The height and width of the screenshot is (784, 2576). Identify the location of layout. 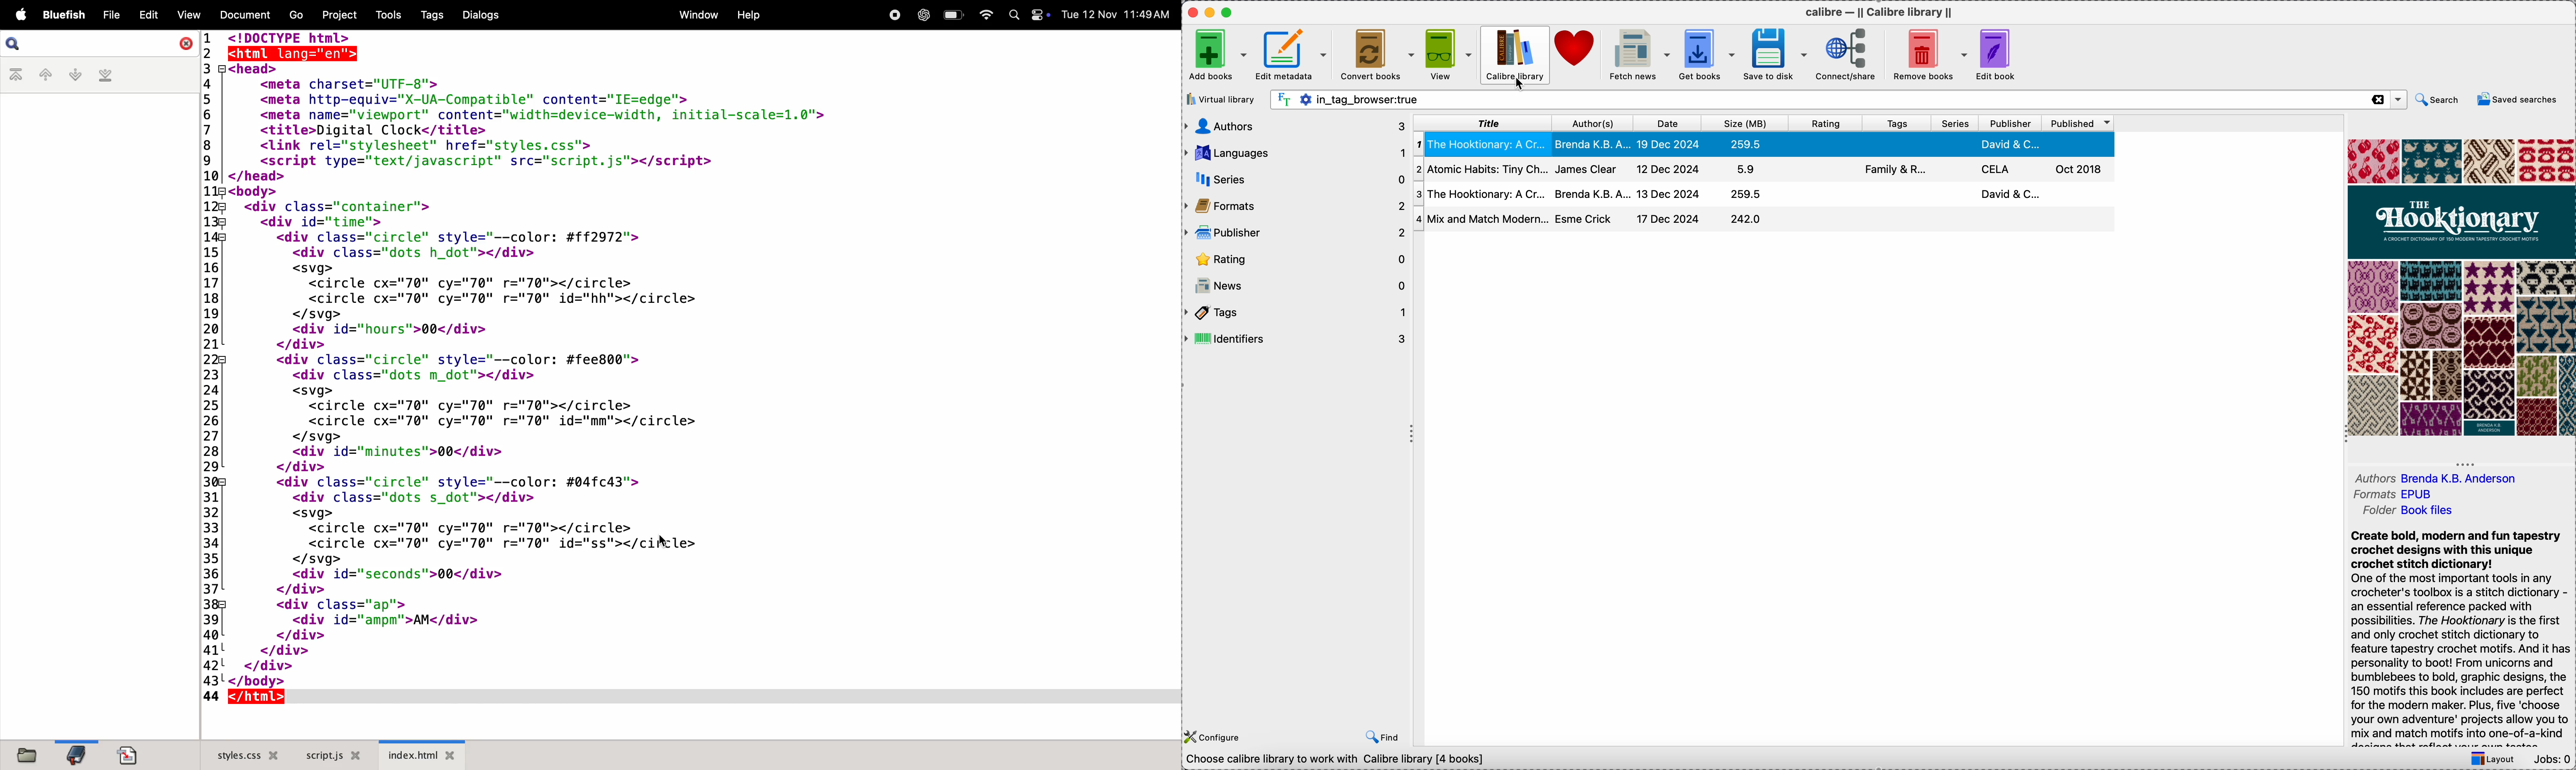
(2497, 758).